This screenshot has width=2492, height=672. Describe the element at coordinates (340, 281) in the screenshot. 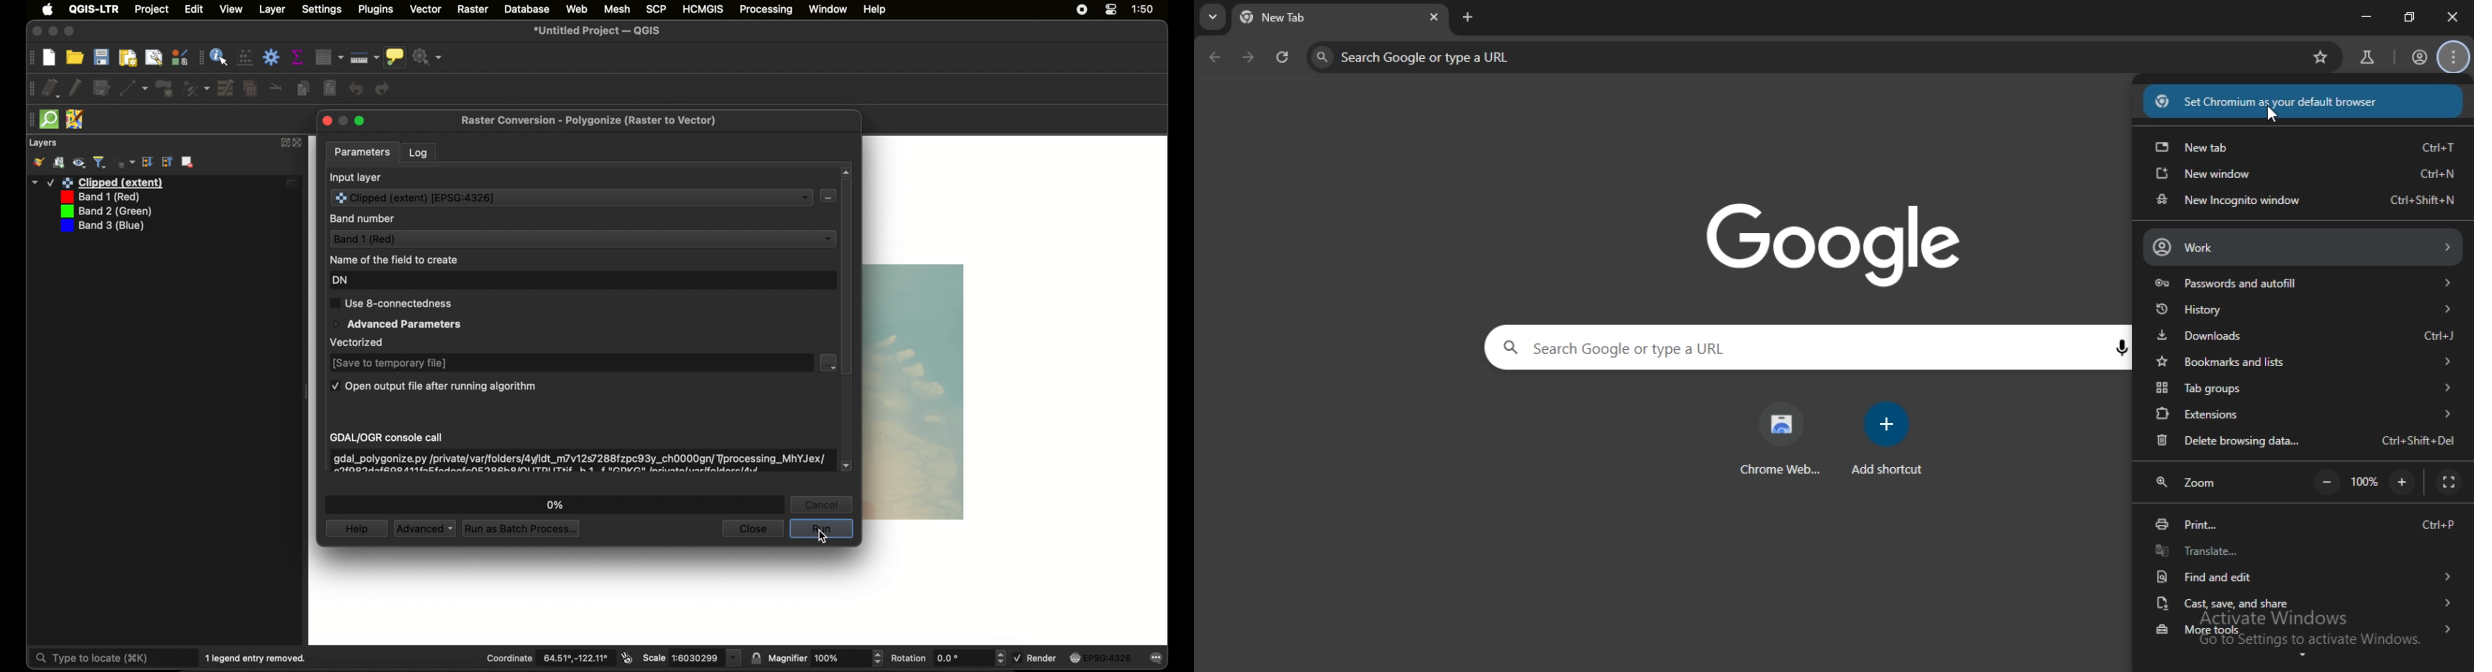

I see `dn` at that location.